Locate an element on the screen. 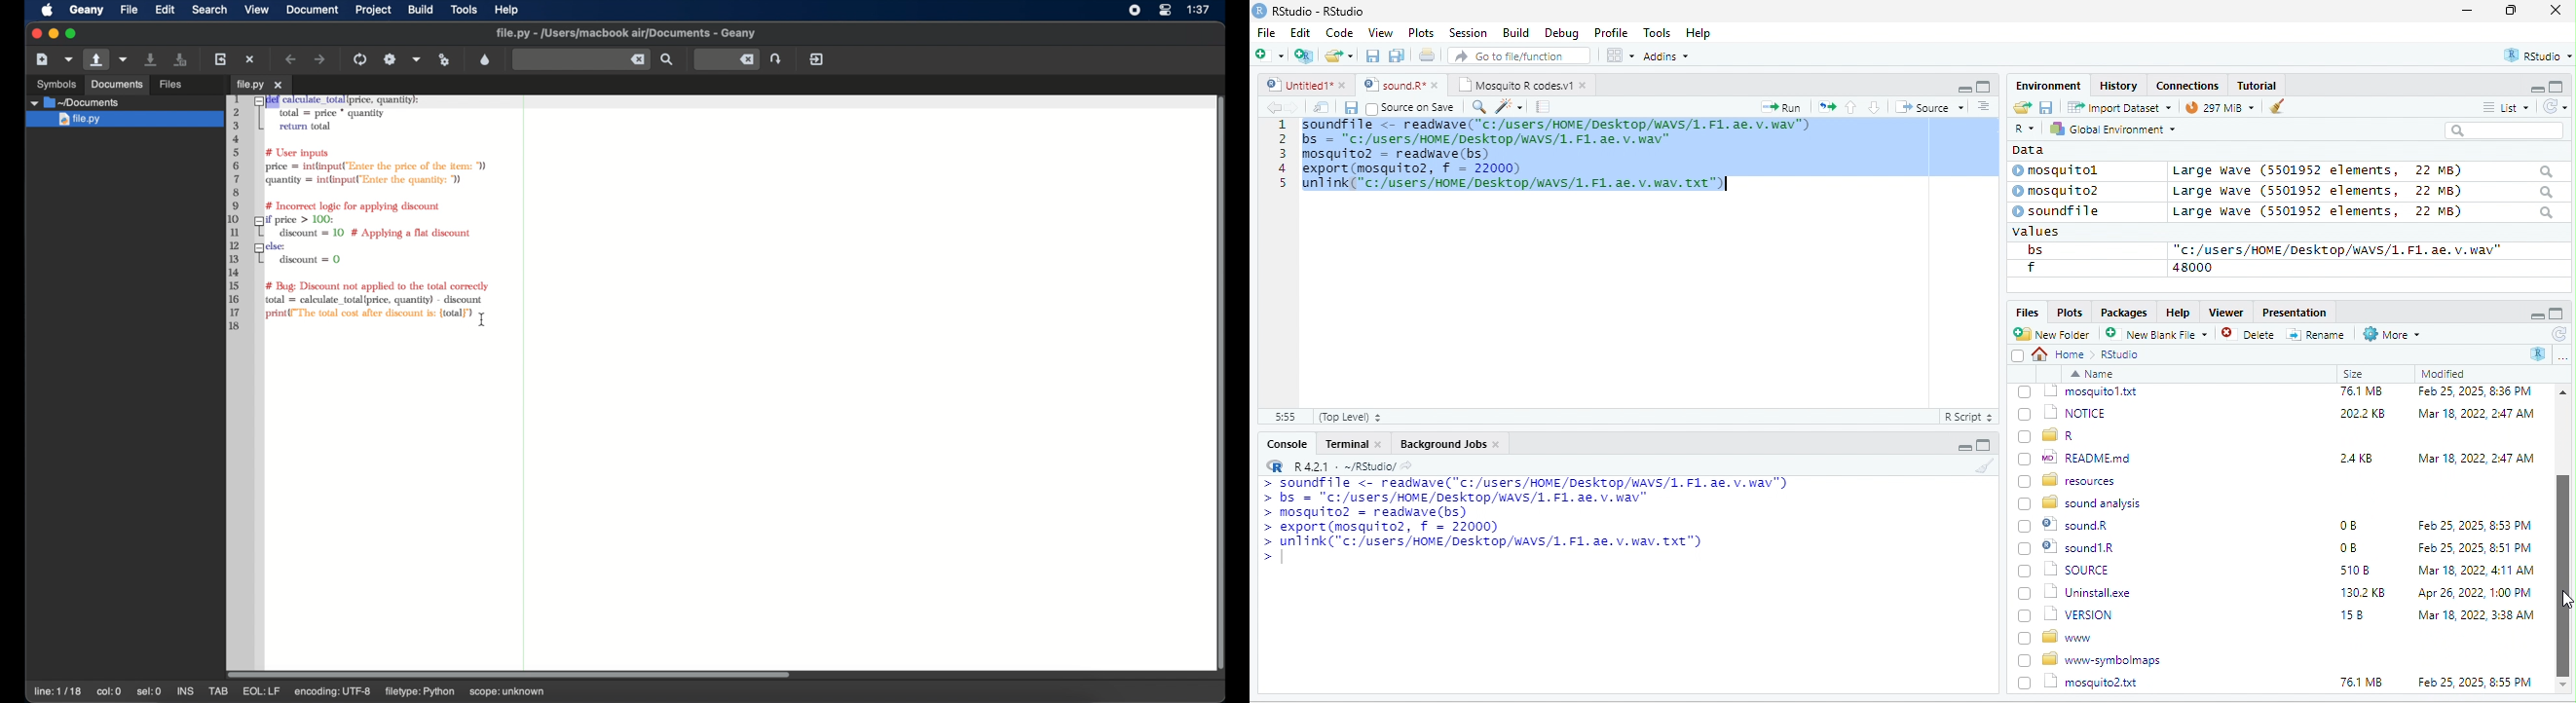 Image resolution: width=2576 pixels, height=728 pixels. 2022 KB is located at coordinates (2364, 531).